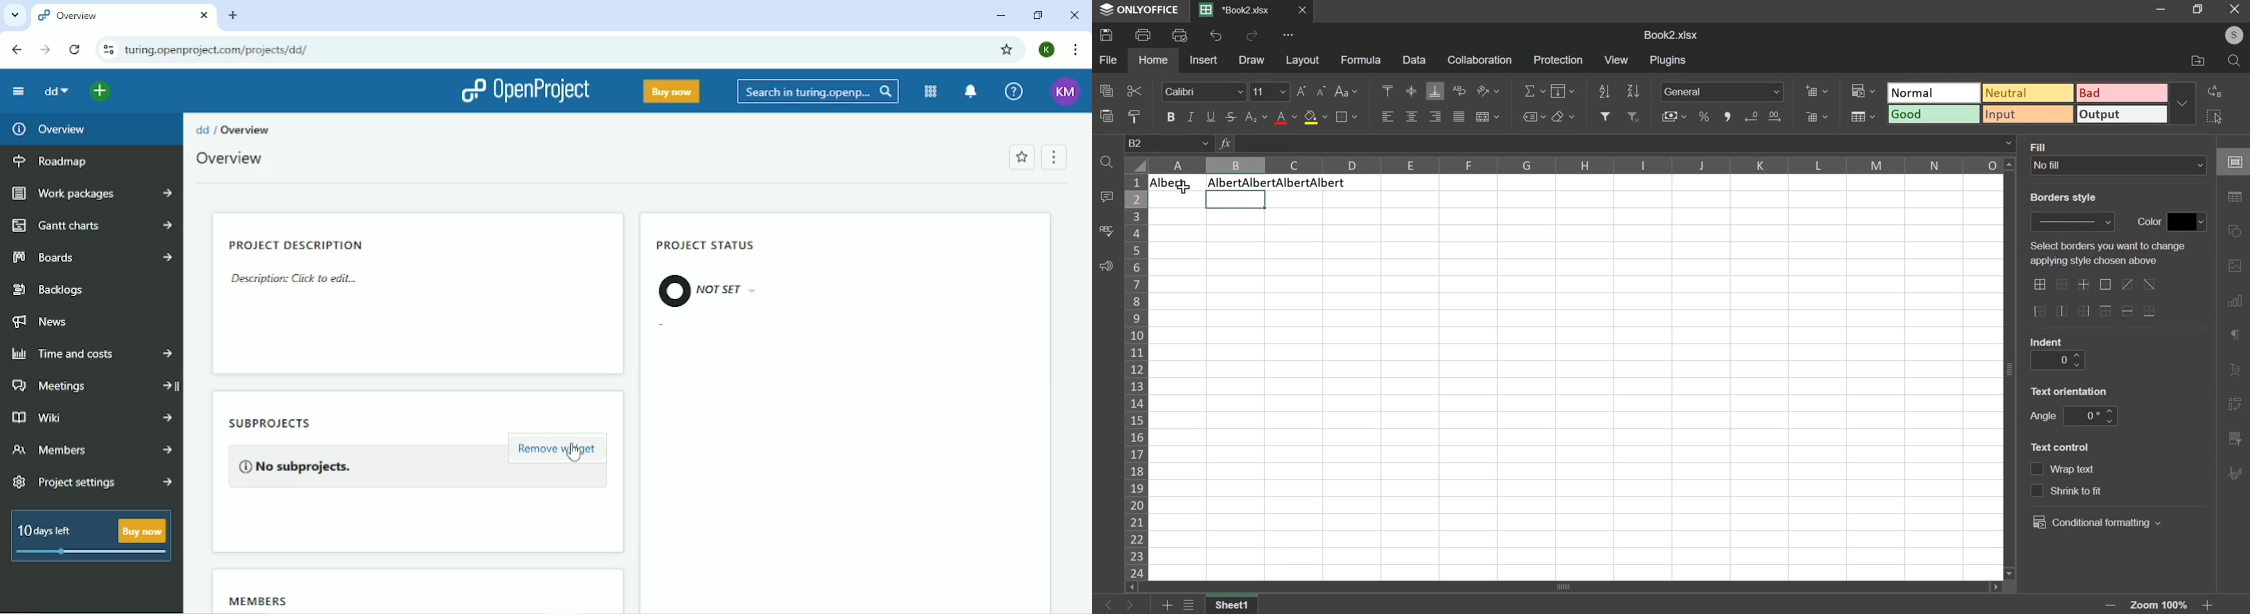 The width and height of the screenshot is (2268, 616). Describe the element at coordinates (1764, 116) in the screenshot. I see `increase & decrease decimal` at that location.